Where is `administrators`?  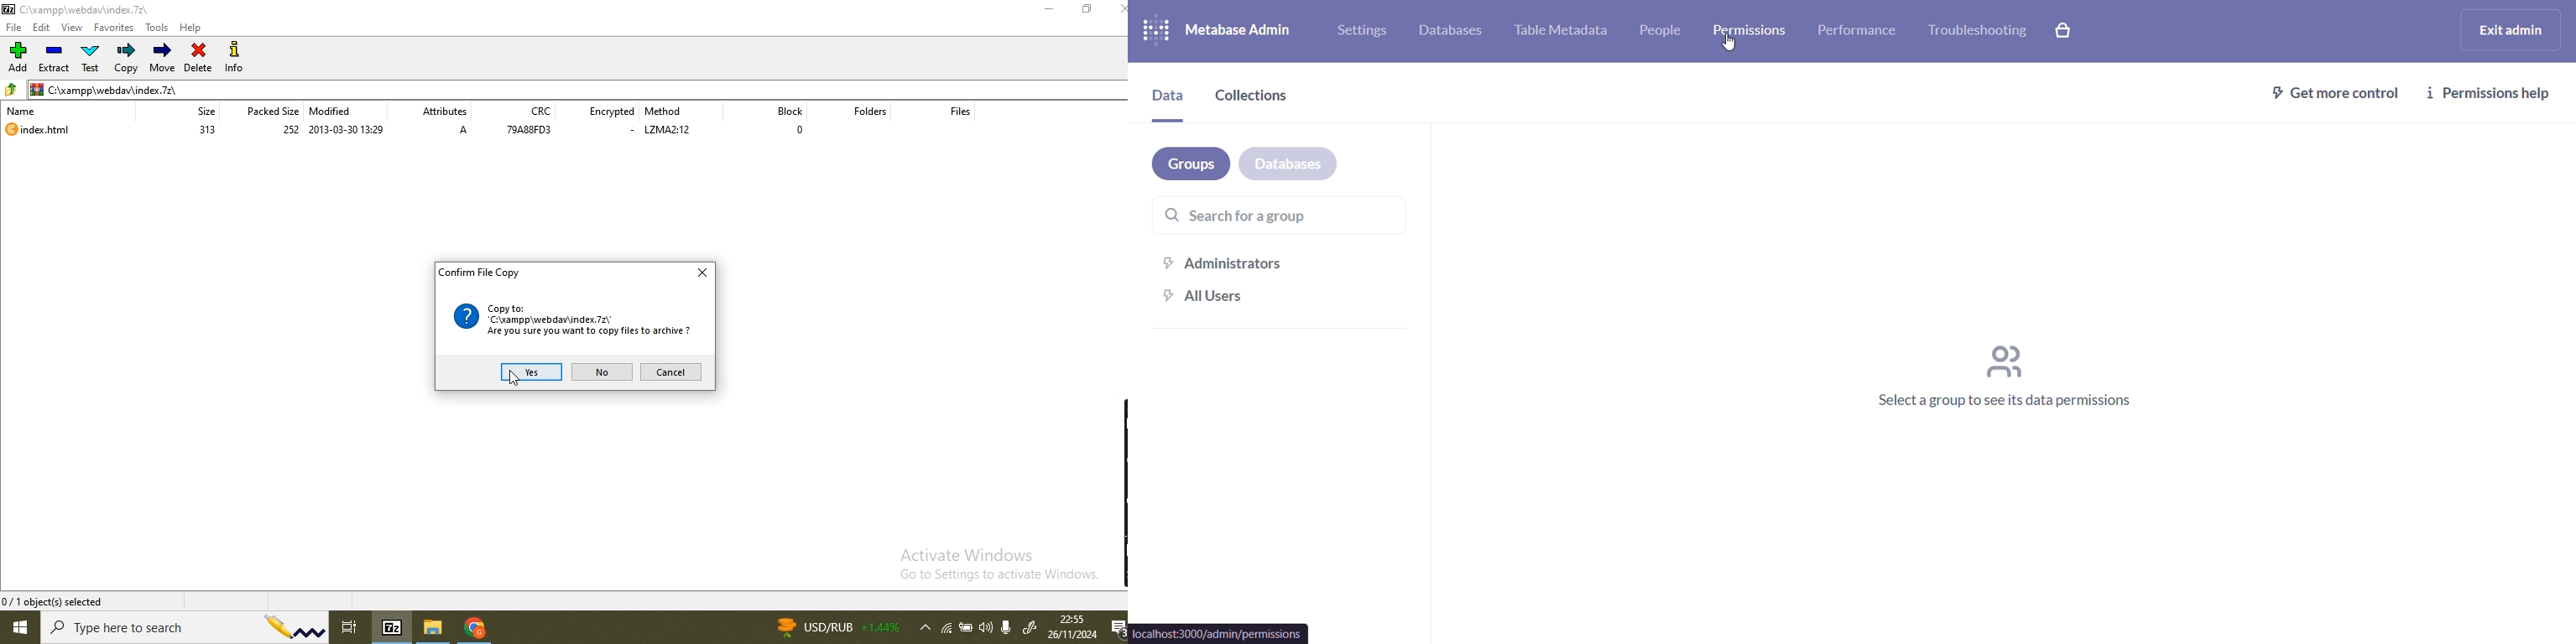
administrators is located at coordinates (1287, 264).